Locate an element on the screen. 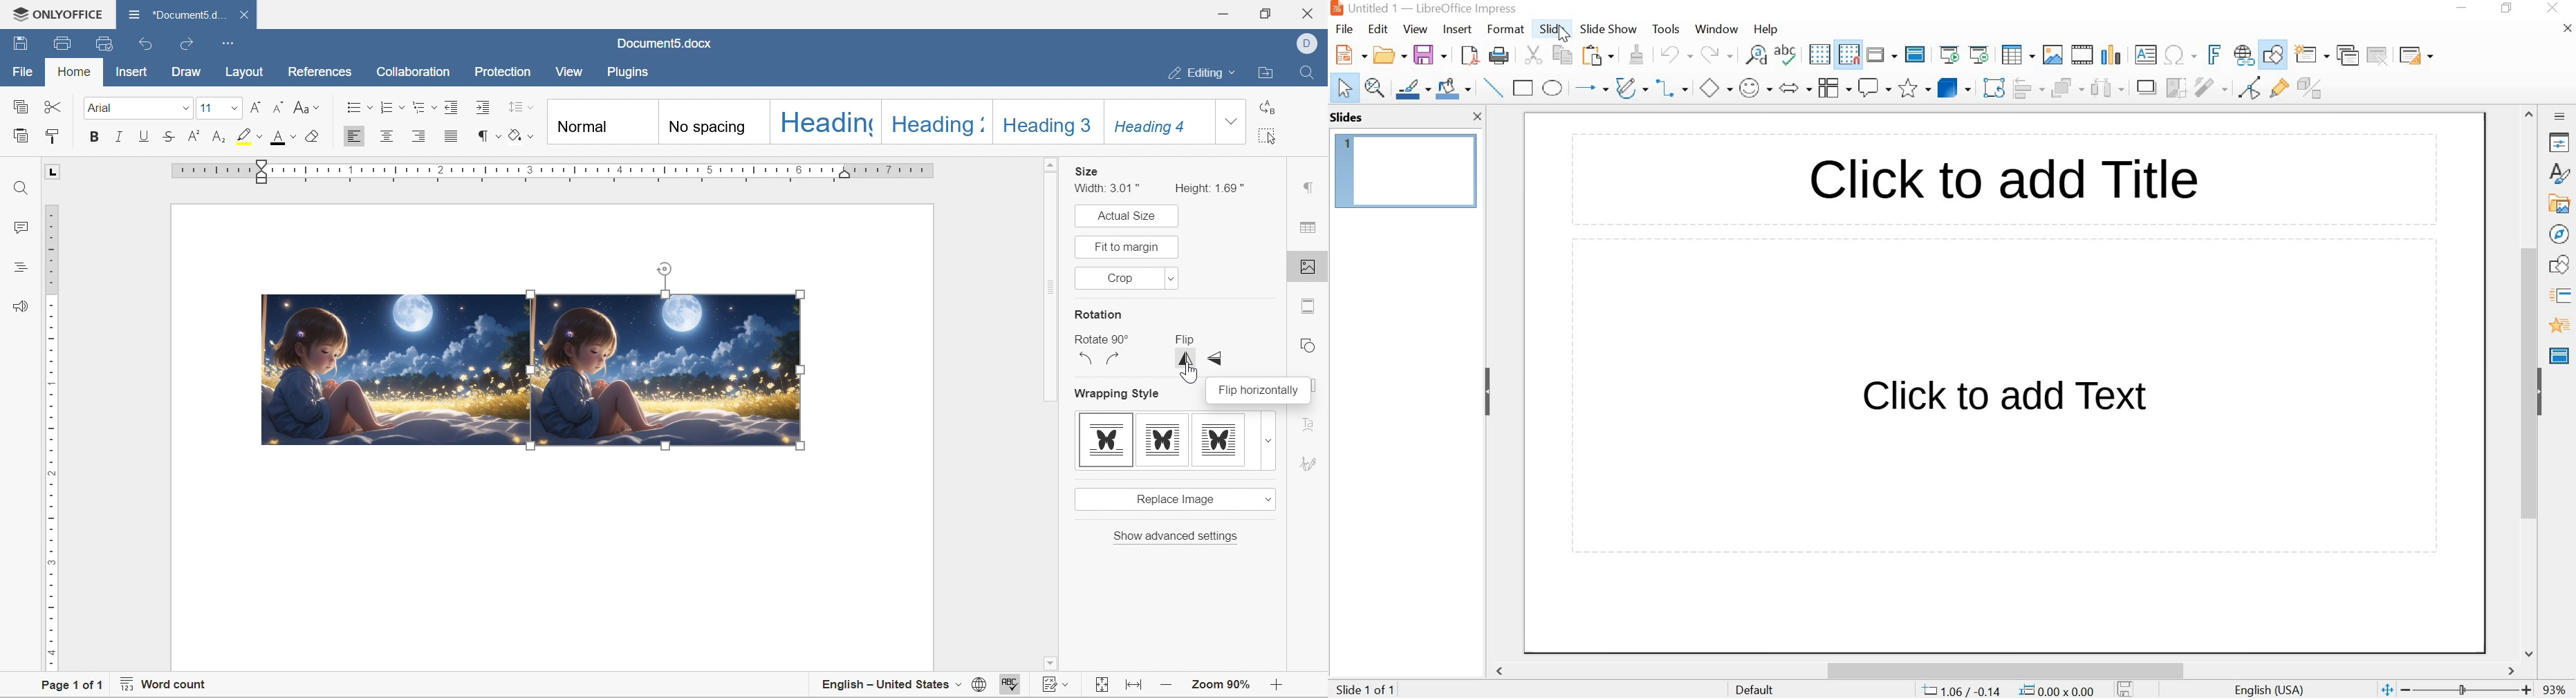 Image resolution: width=2576 pixels, height=700 pixels. replace image is located at coordinates (1174, 499).